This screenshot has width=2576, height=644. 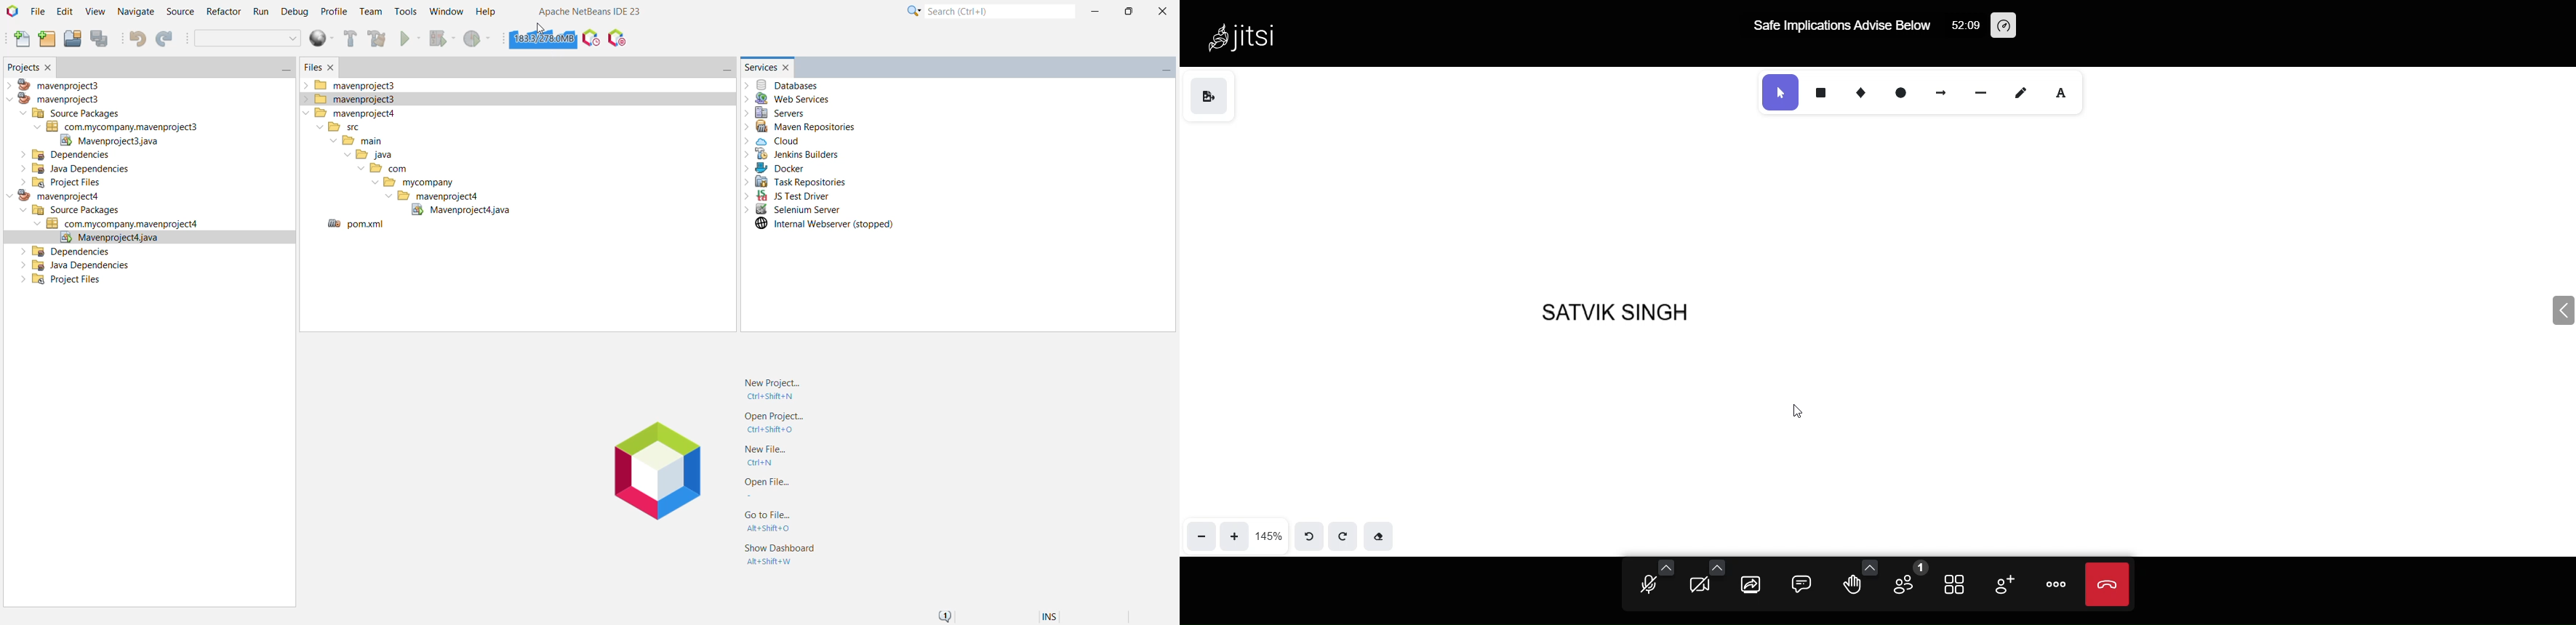 I want to click on raise your hand, so click(x=1856, y=582).